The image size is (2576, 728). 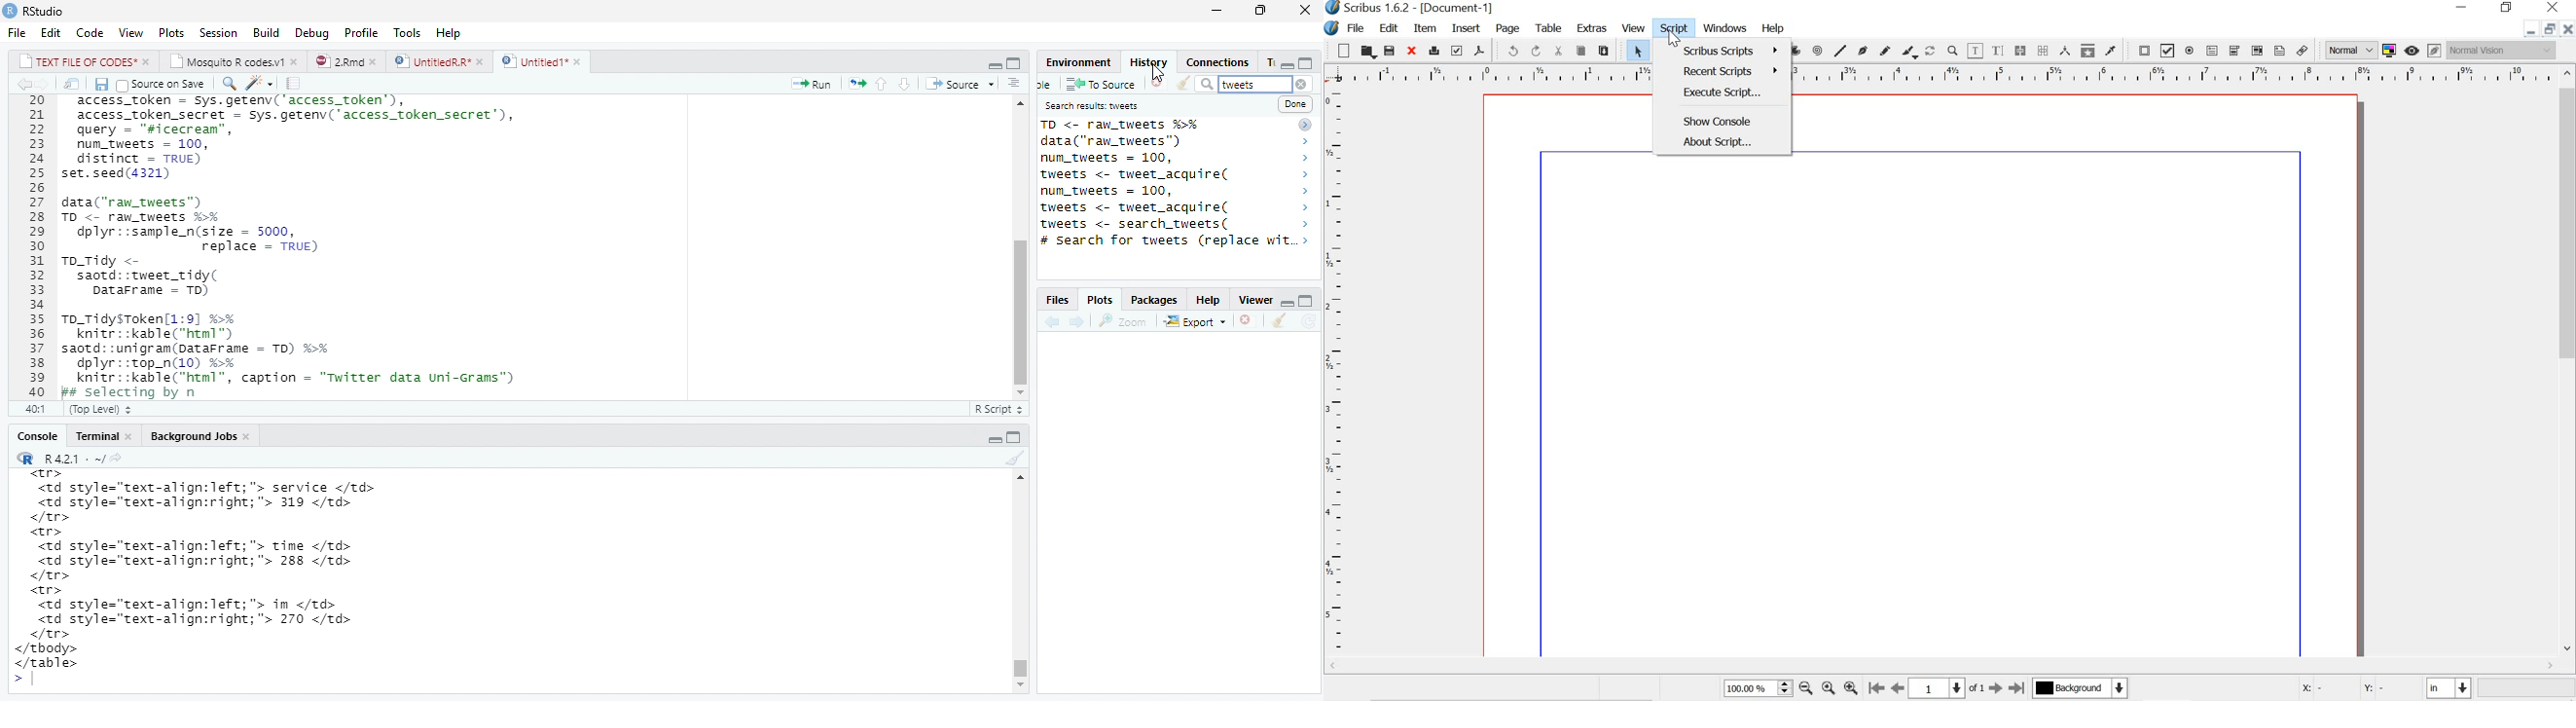 I want to click on bezier curve, so click(x=1864, y=50).